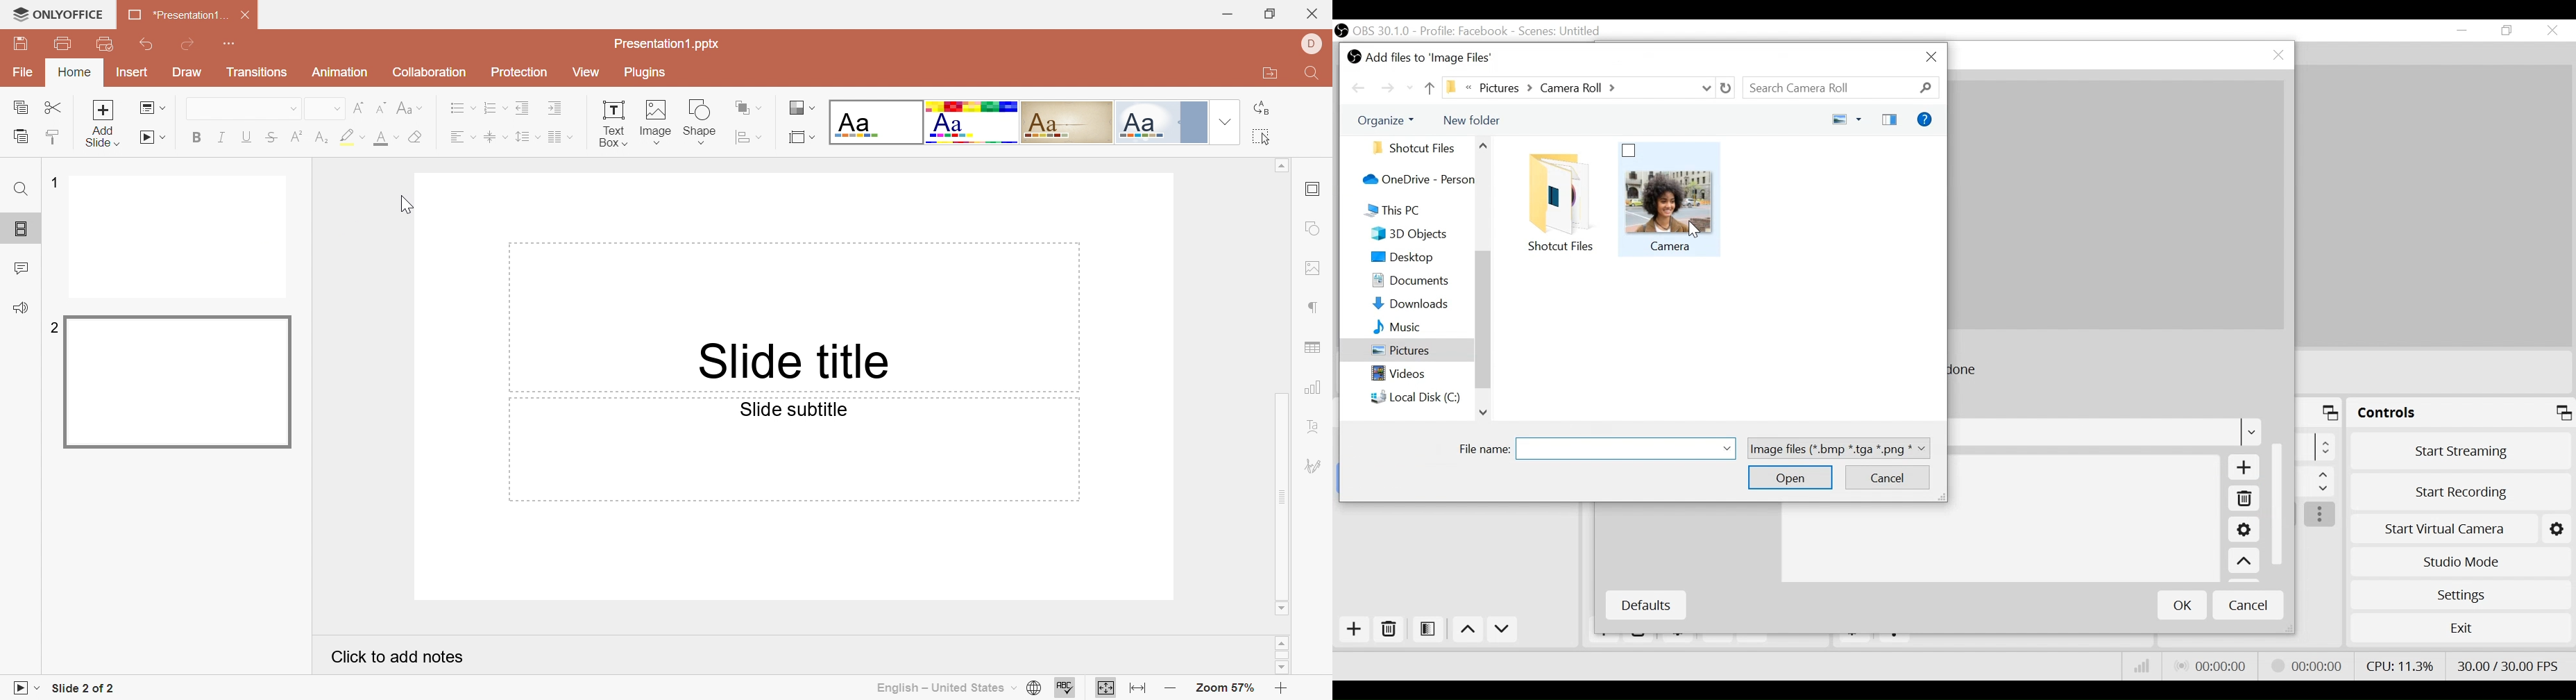 This screenshot has width=2576, height=700. I want to click on Cancel, so click(2248, 604).